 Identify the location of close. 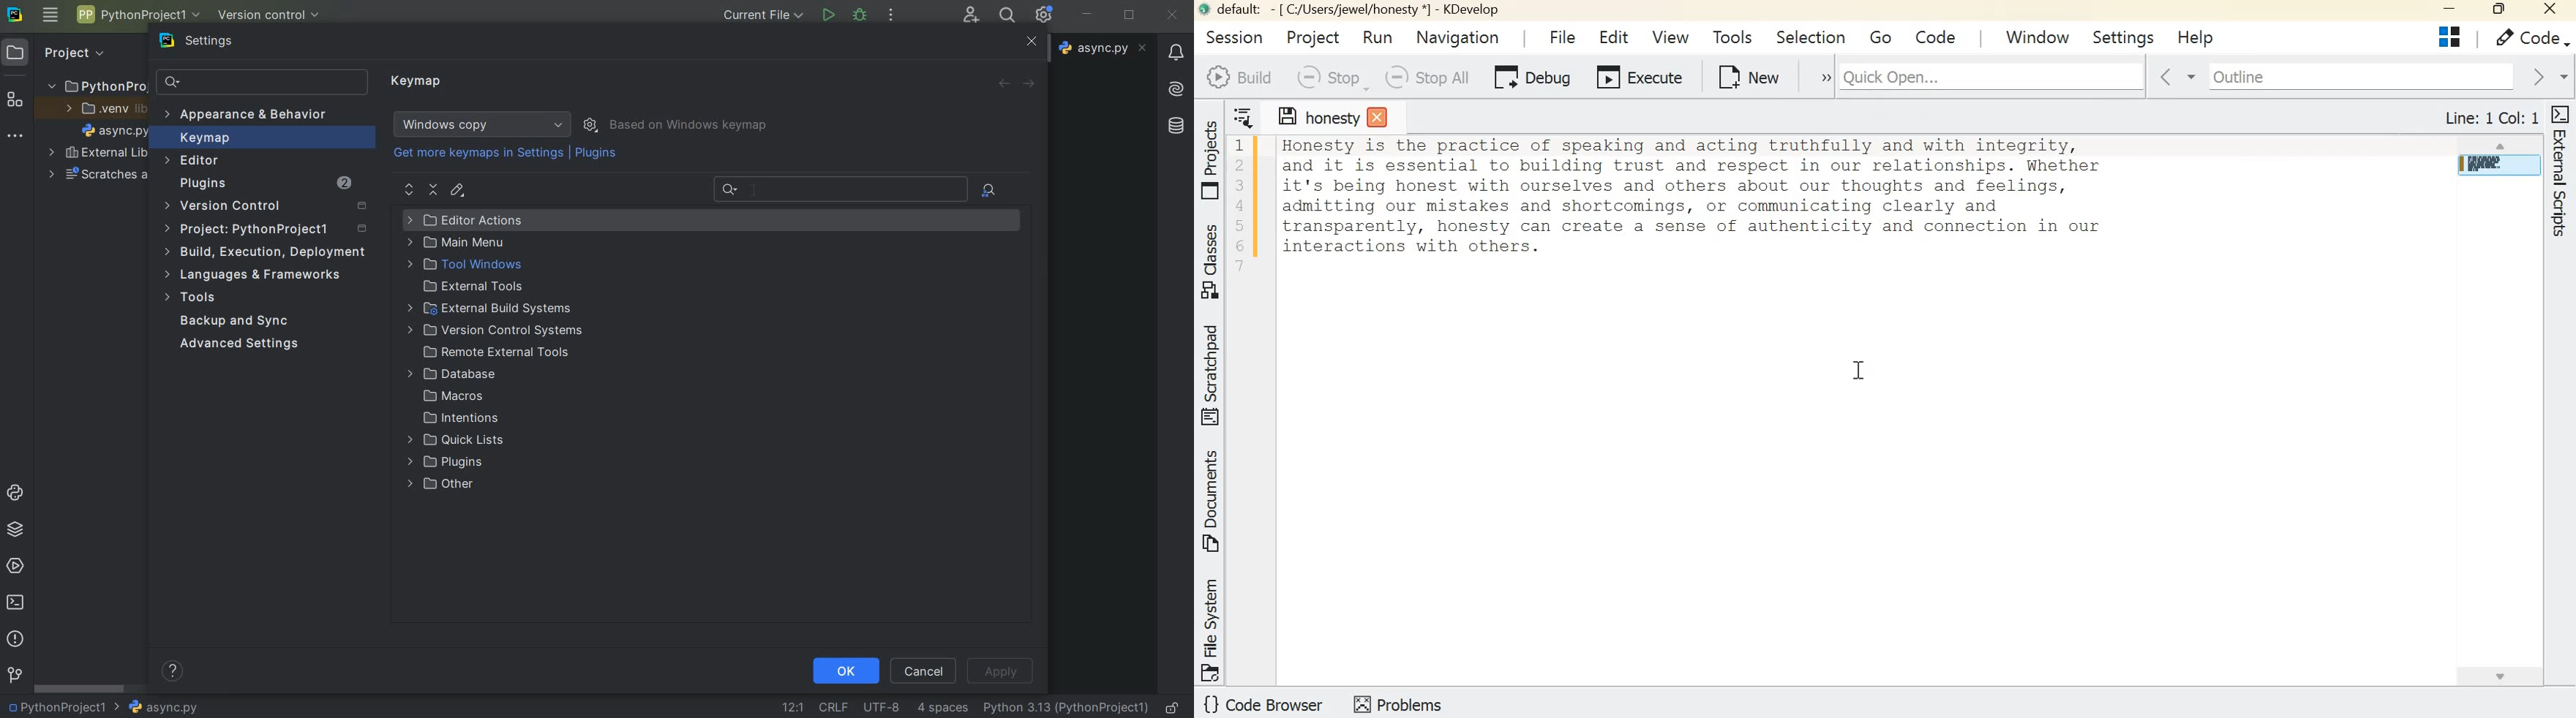
(1029, 42).